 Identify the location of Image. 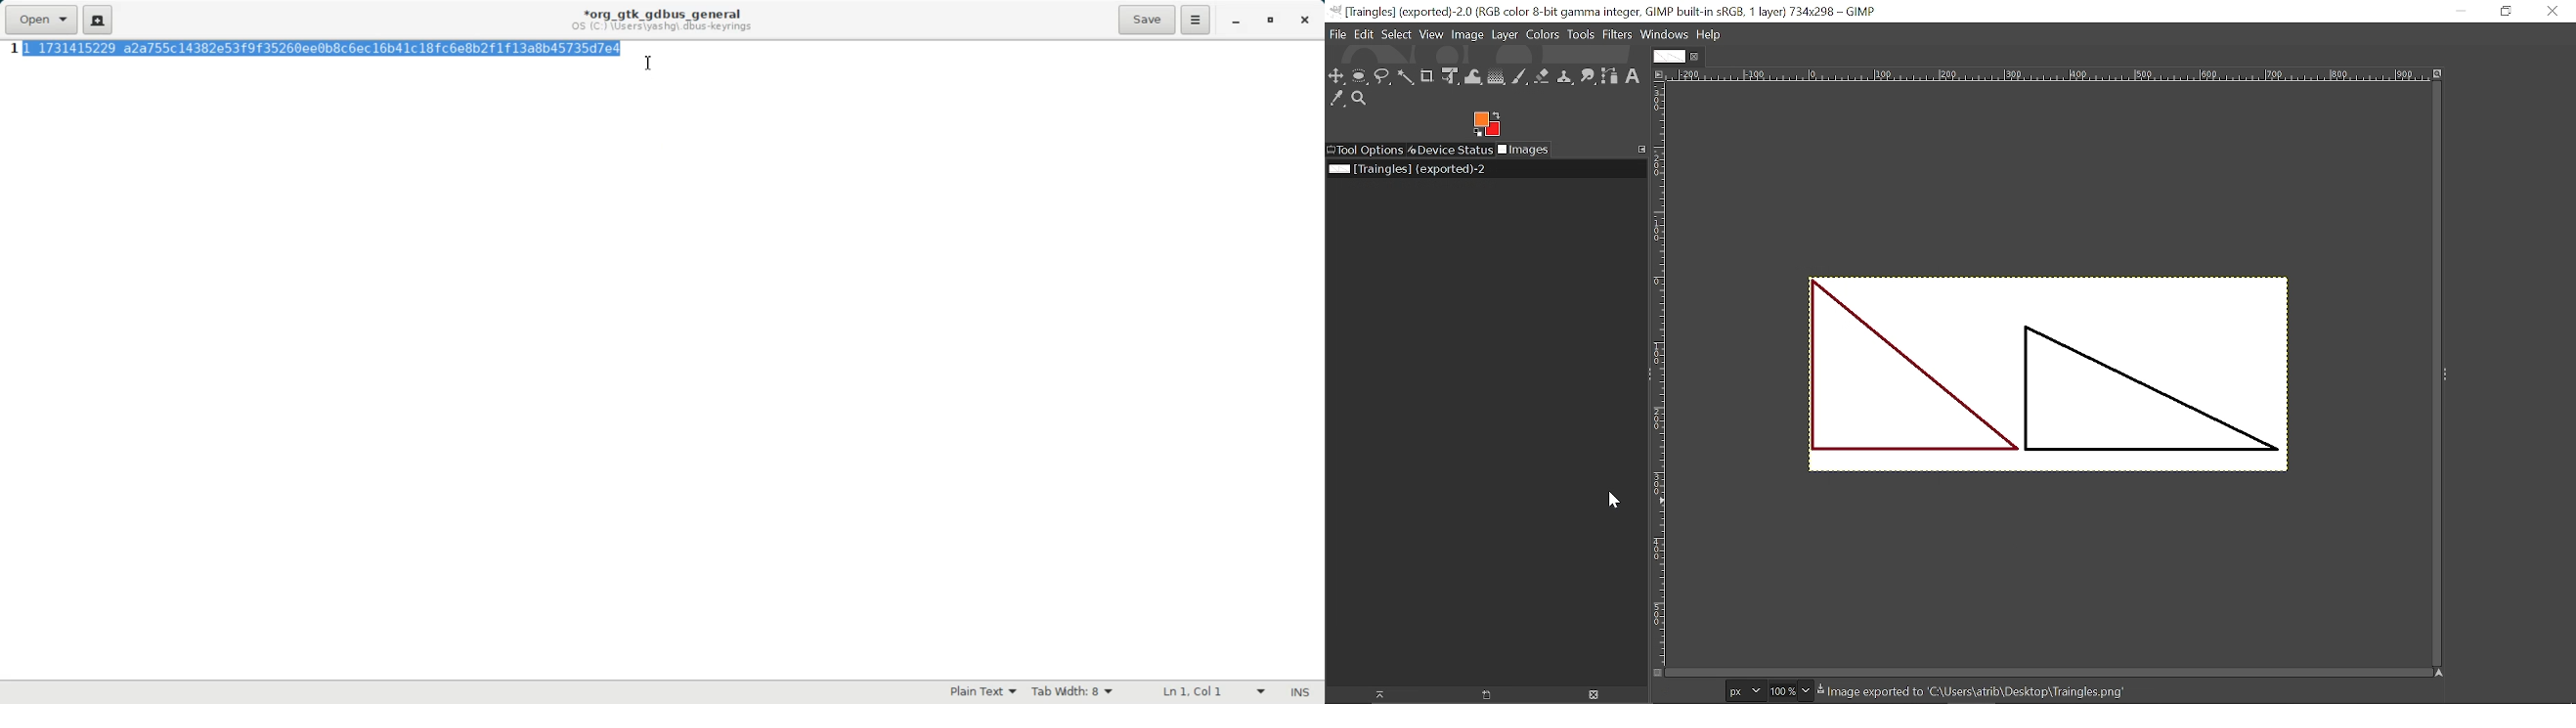
(1468, 36).